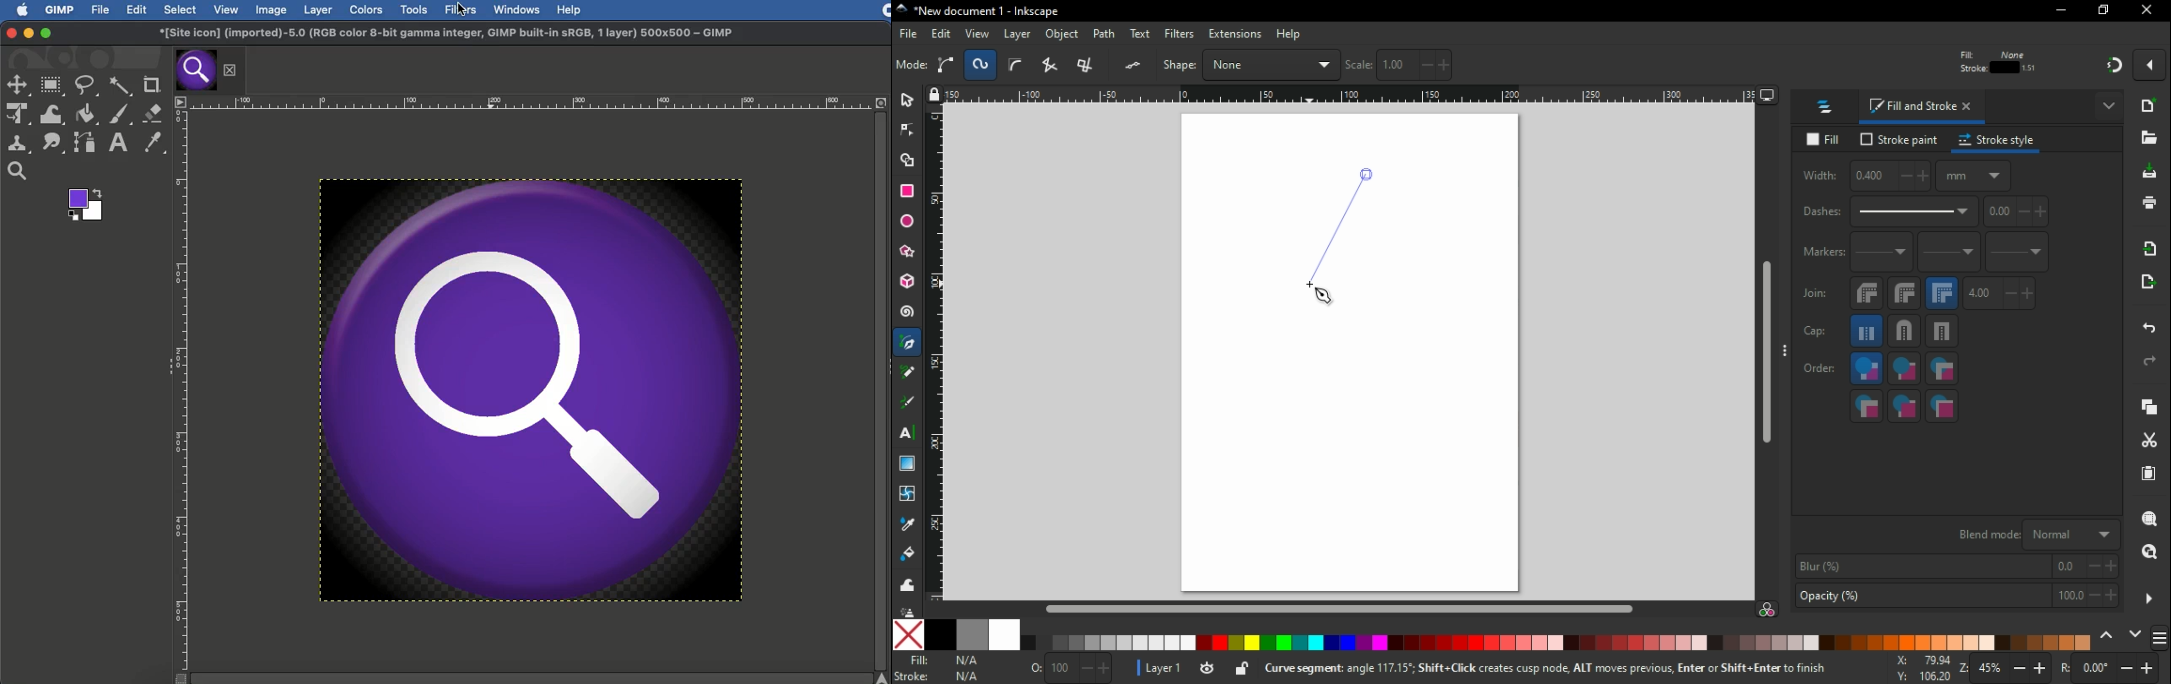 Image resolution: width=2184 pixels, height=700 pixels. I want to click on mesh tool, so click(905, 495).